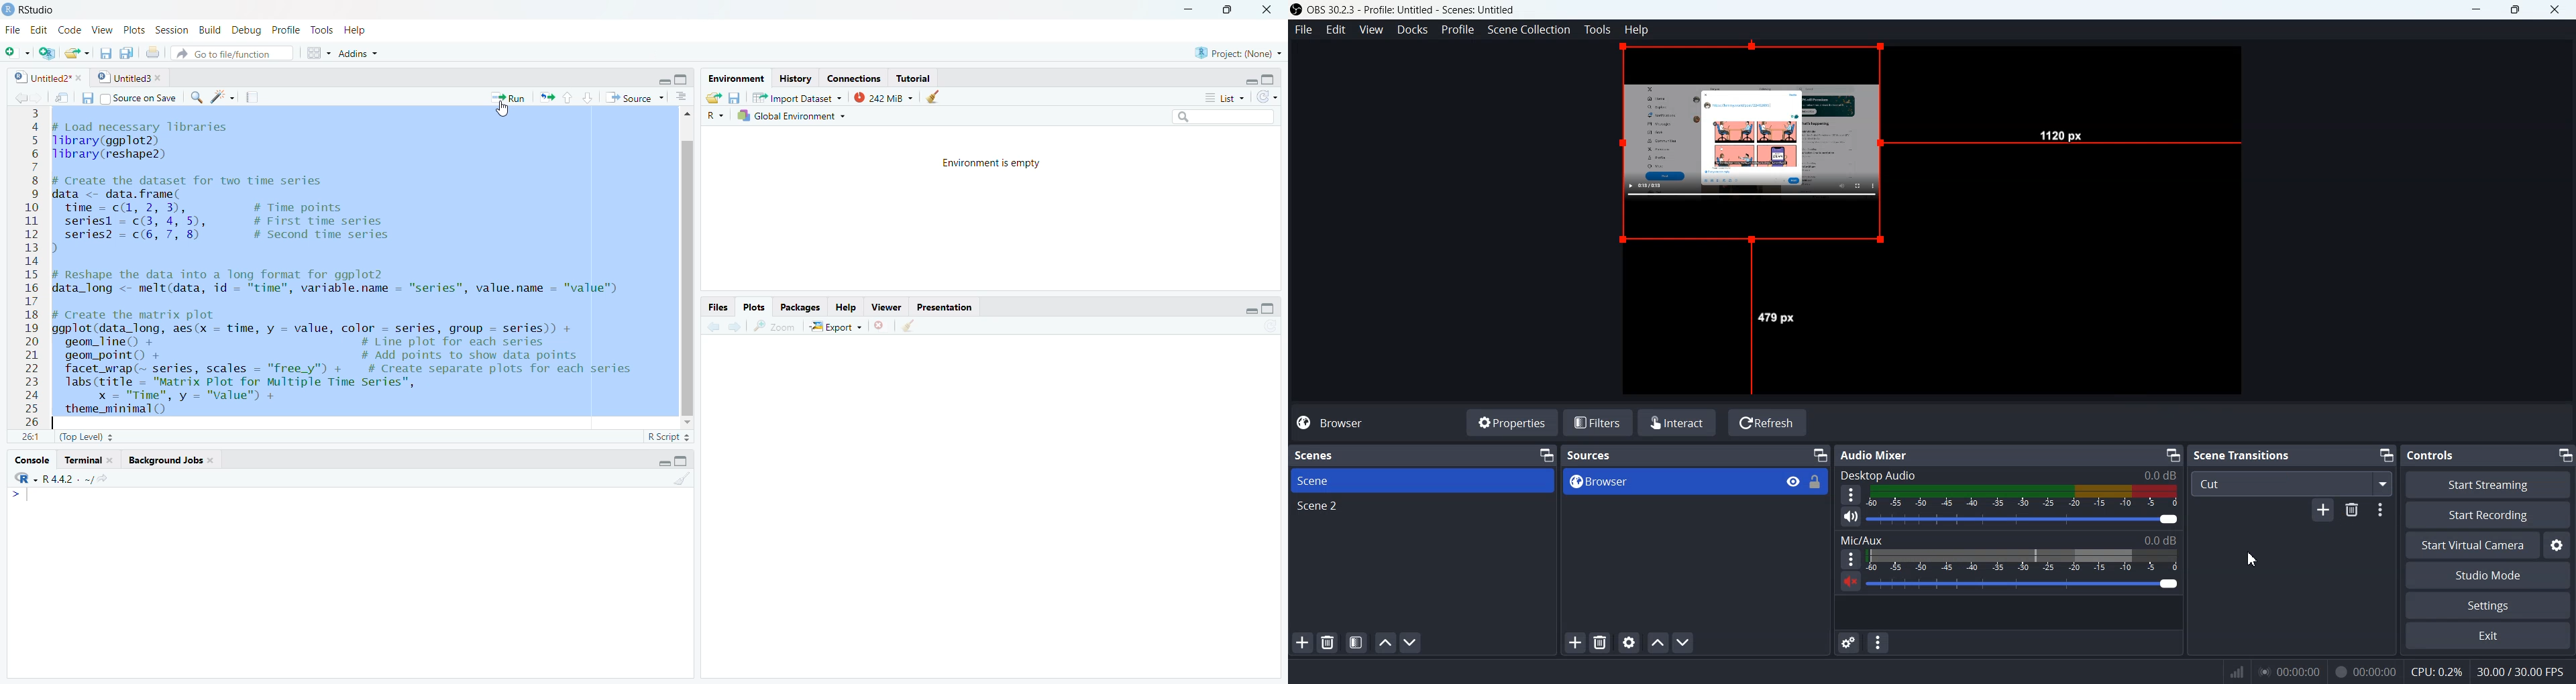 Image resolution: width=2576 pixels, height=700 pixels. I want to click on Exit, so click(2487, 635).